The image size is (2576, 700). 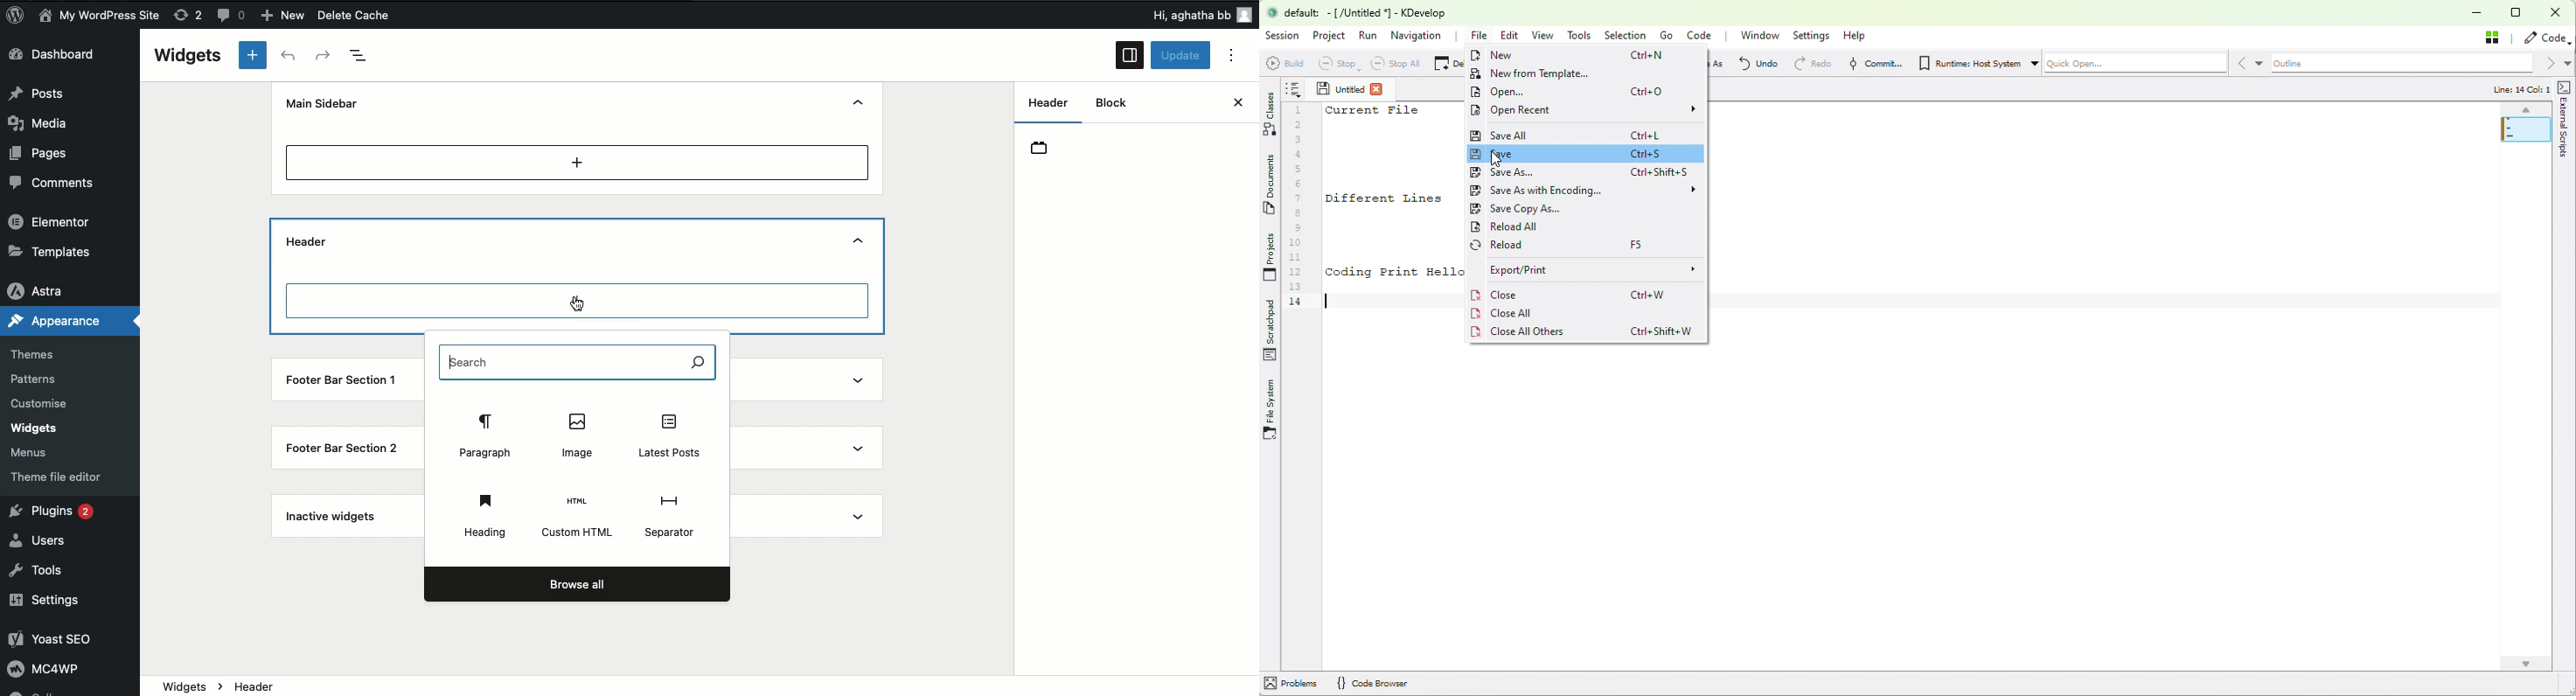 I want to click on Footer bar section 1, so click(x=344, y=381).